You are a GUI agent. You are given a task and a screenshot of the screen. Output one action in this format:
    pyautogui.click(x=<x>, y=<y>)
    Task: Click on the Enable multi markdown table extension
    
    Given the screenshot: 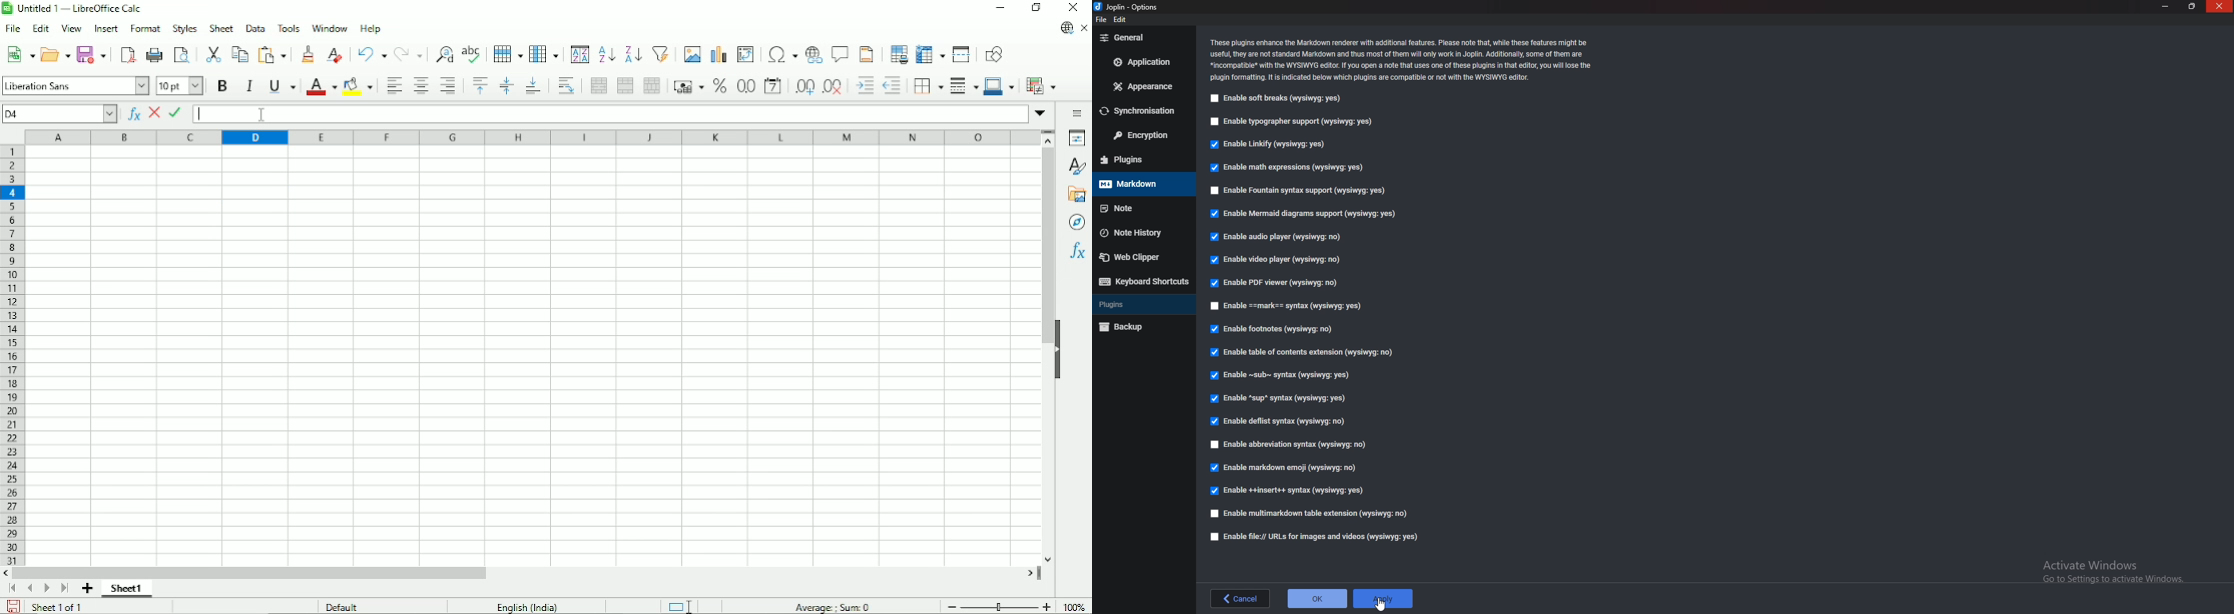 What is the action you would take?
    pyautogui.click(x=1314, y=513)
    